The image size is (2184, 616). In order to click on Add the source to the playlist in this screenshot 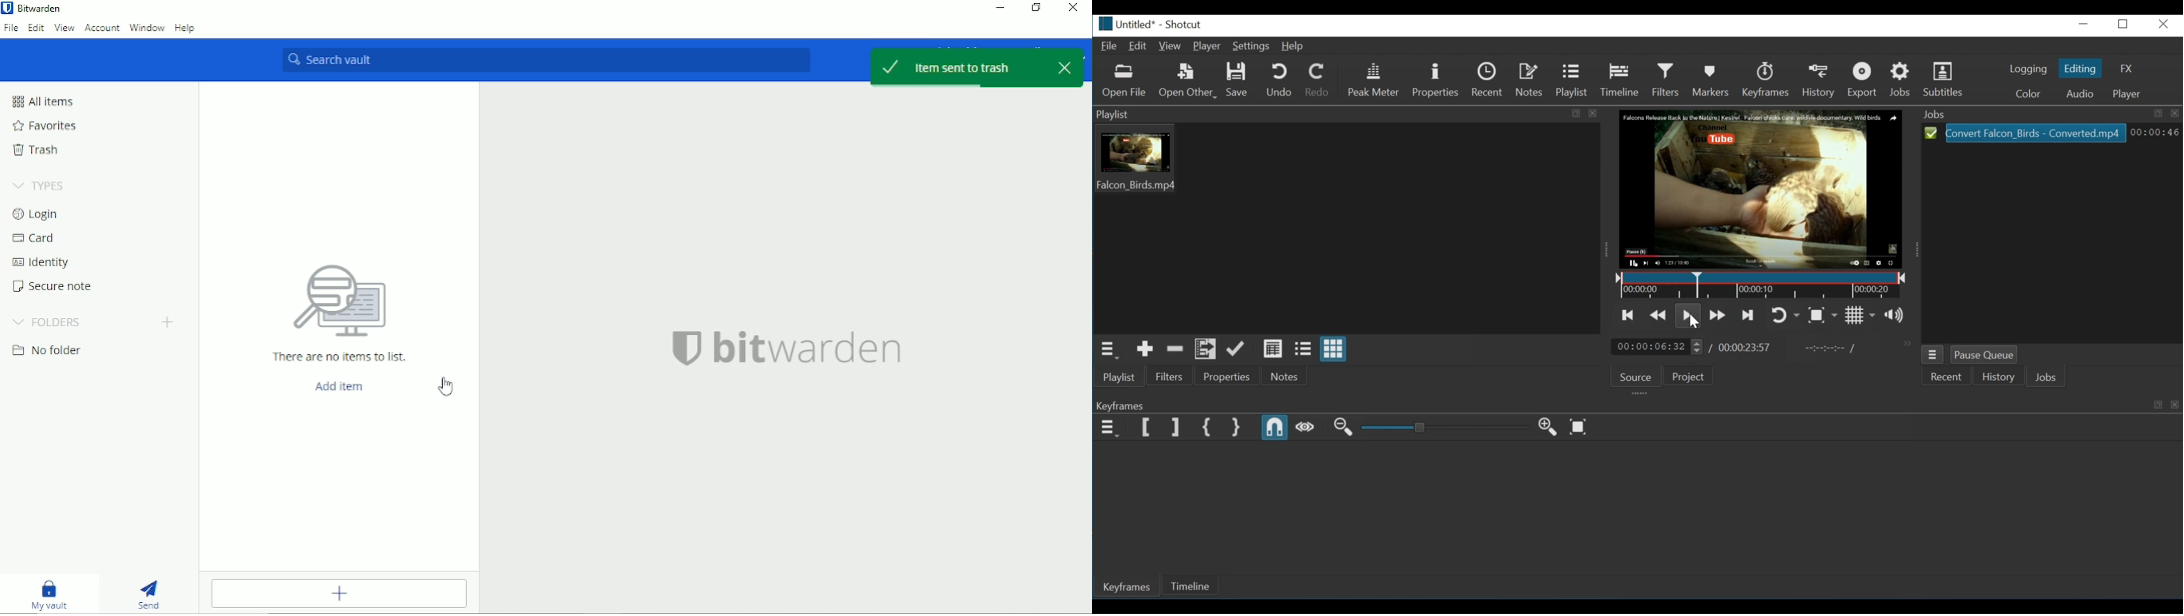, I will do `click(1144, 350)`.